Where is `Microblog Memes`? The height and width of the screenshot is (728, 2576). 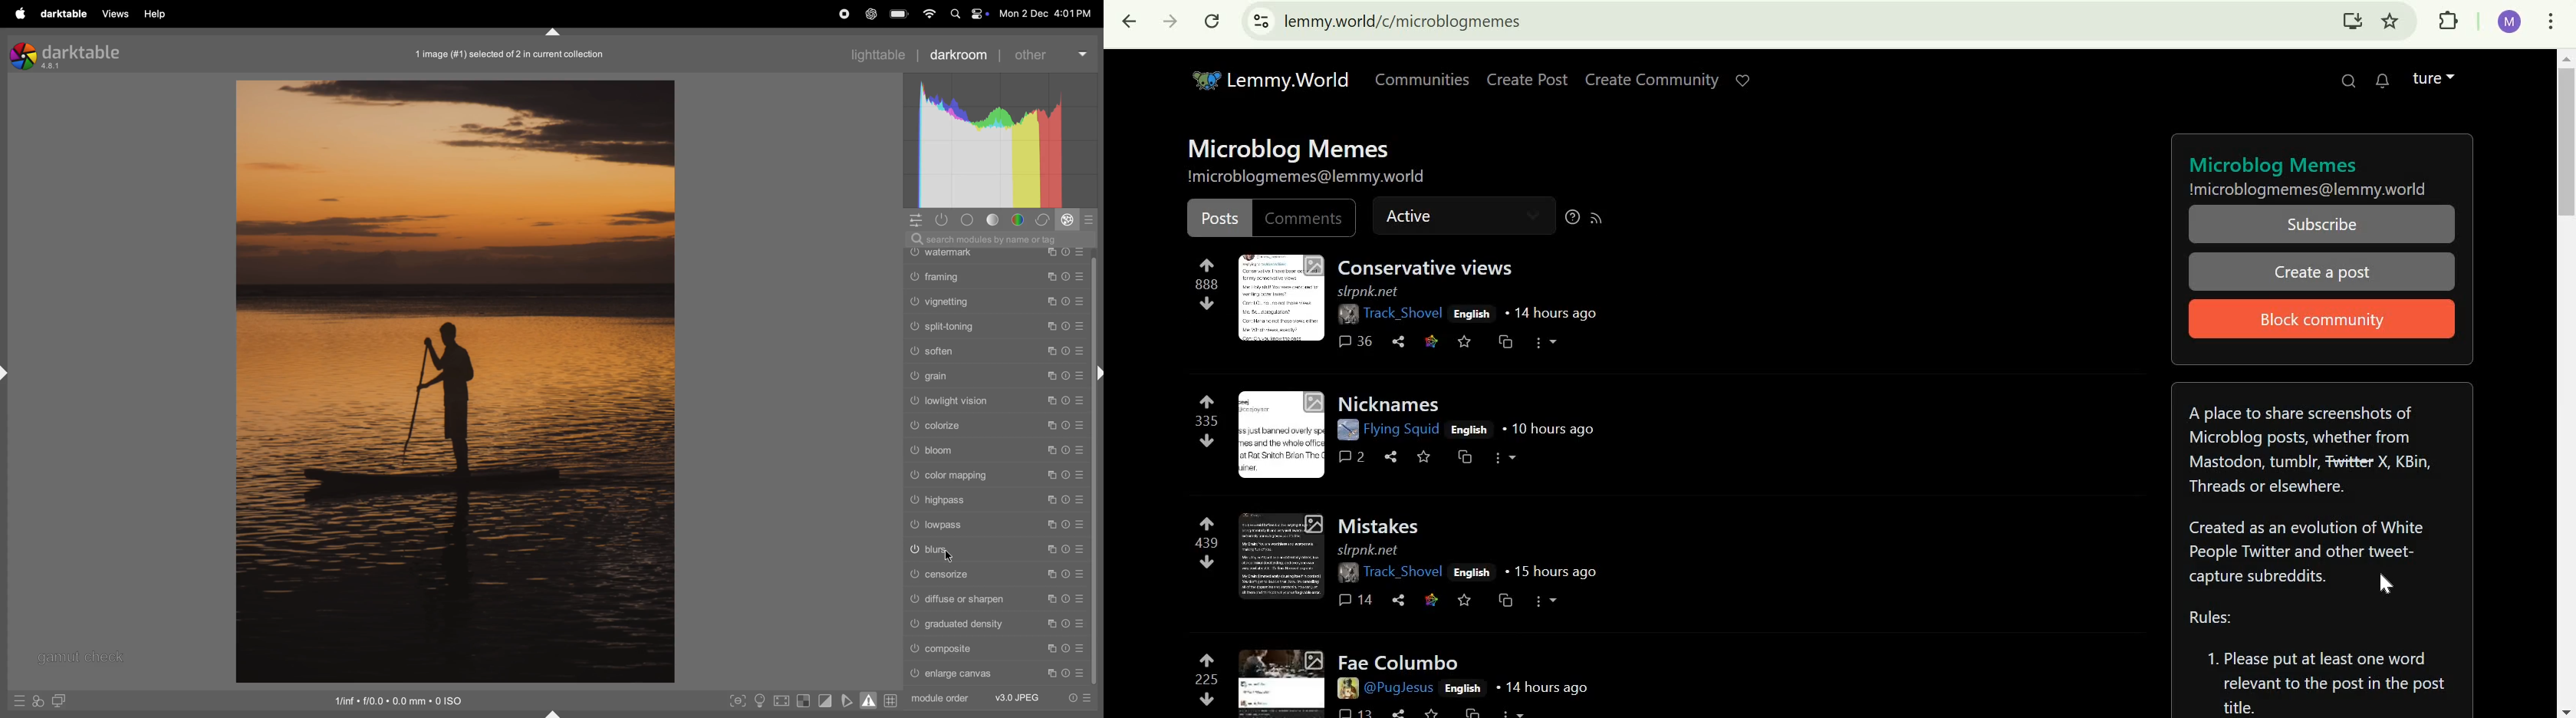 Microblog Memes is located at coordinates (1291, 148).